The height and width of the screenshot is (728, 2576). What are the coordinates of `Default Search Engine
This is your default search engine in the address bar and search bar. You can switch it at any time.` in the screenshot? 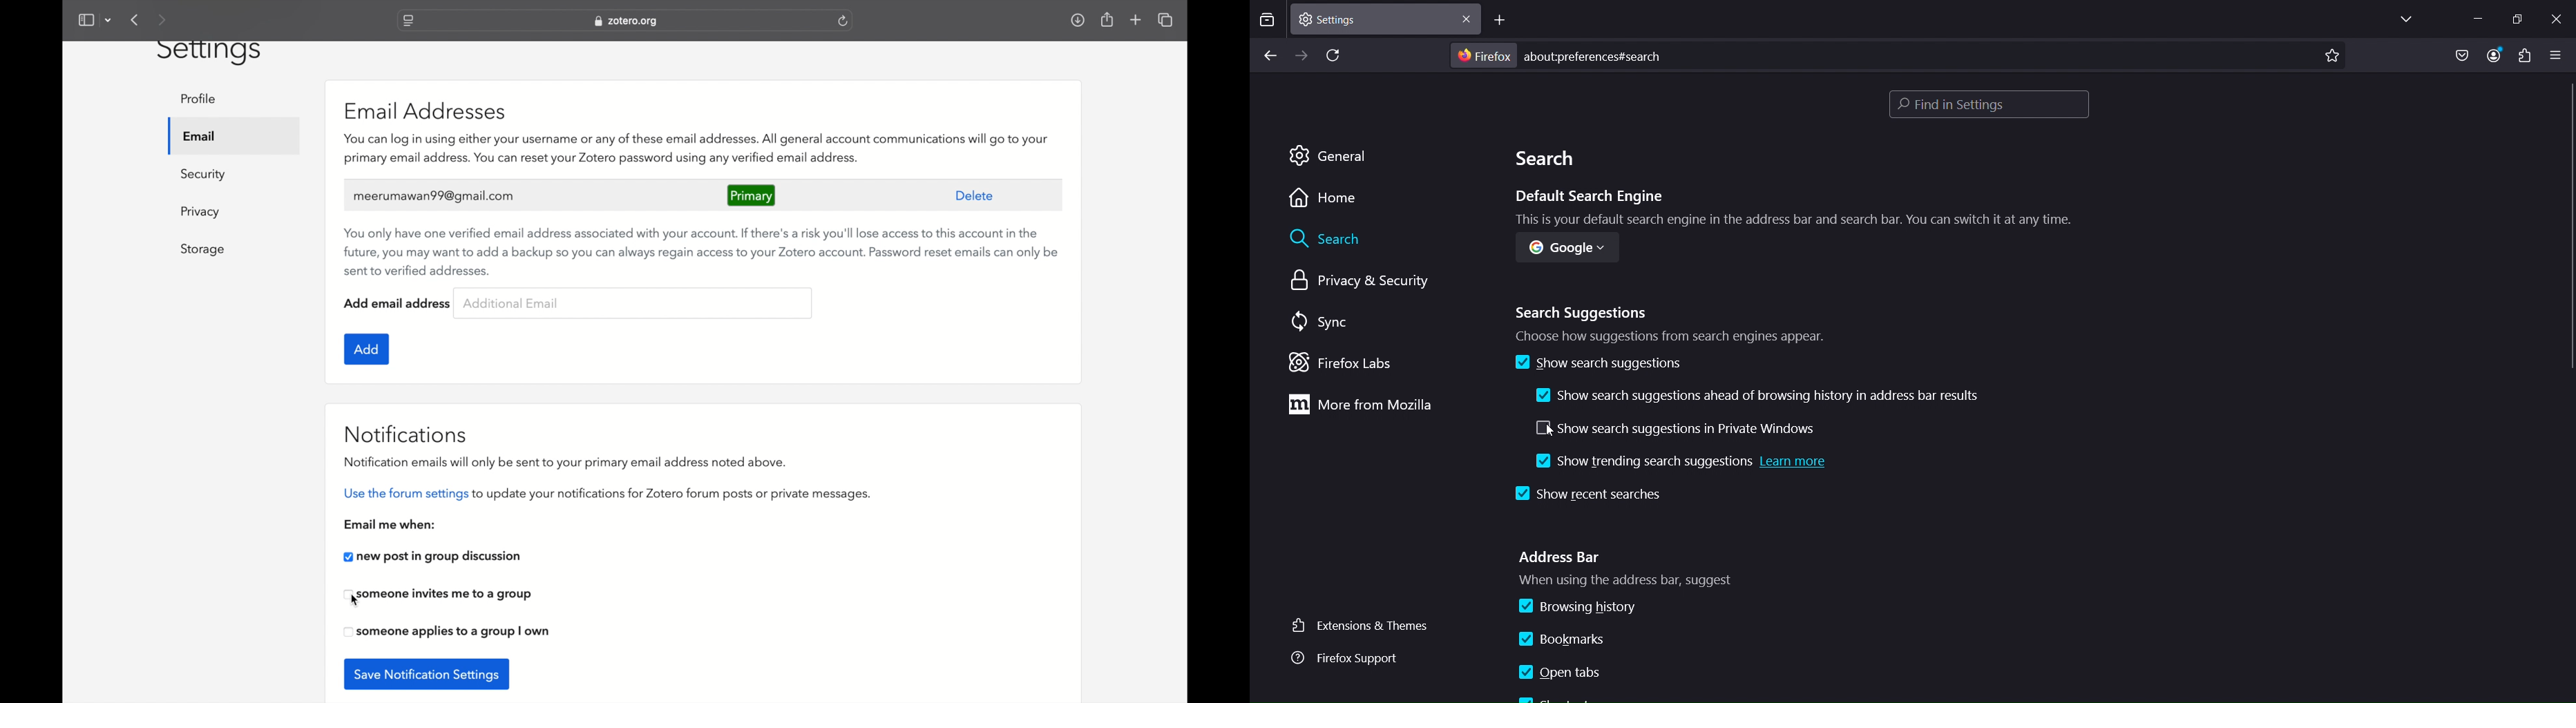 It's located at (1786, 211).